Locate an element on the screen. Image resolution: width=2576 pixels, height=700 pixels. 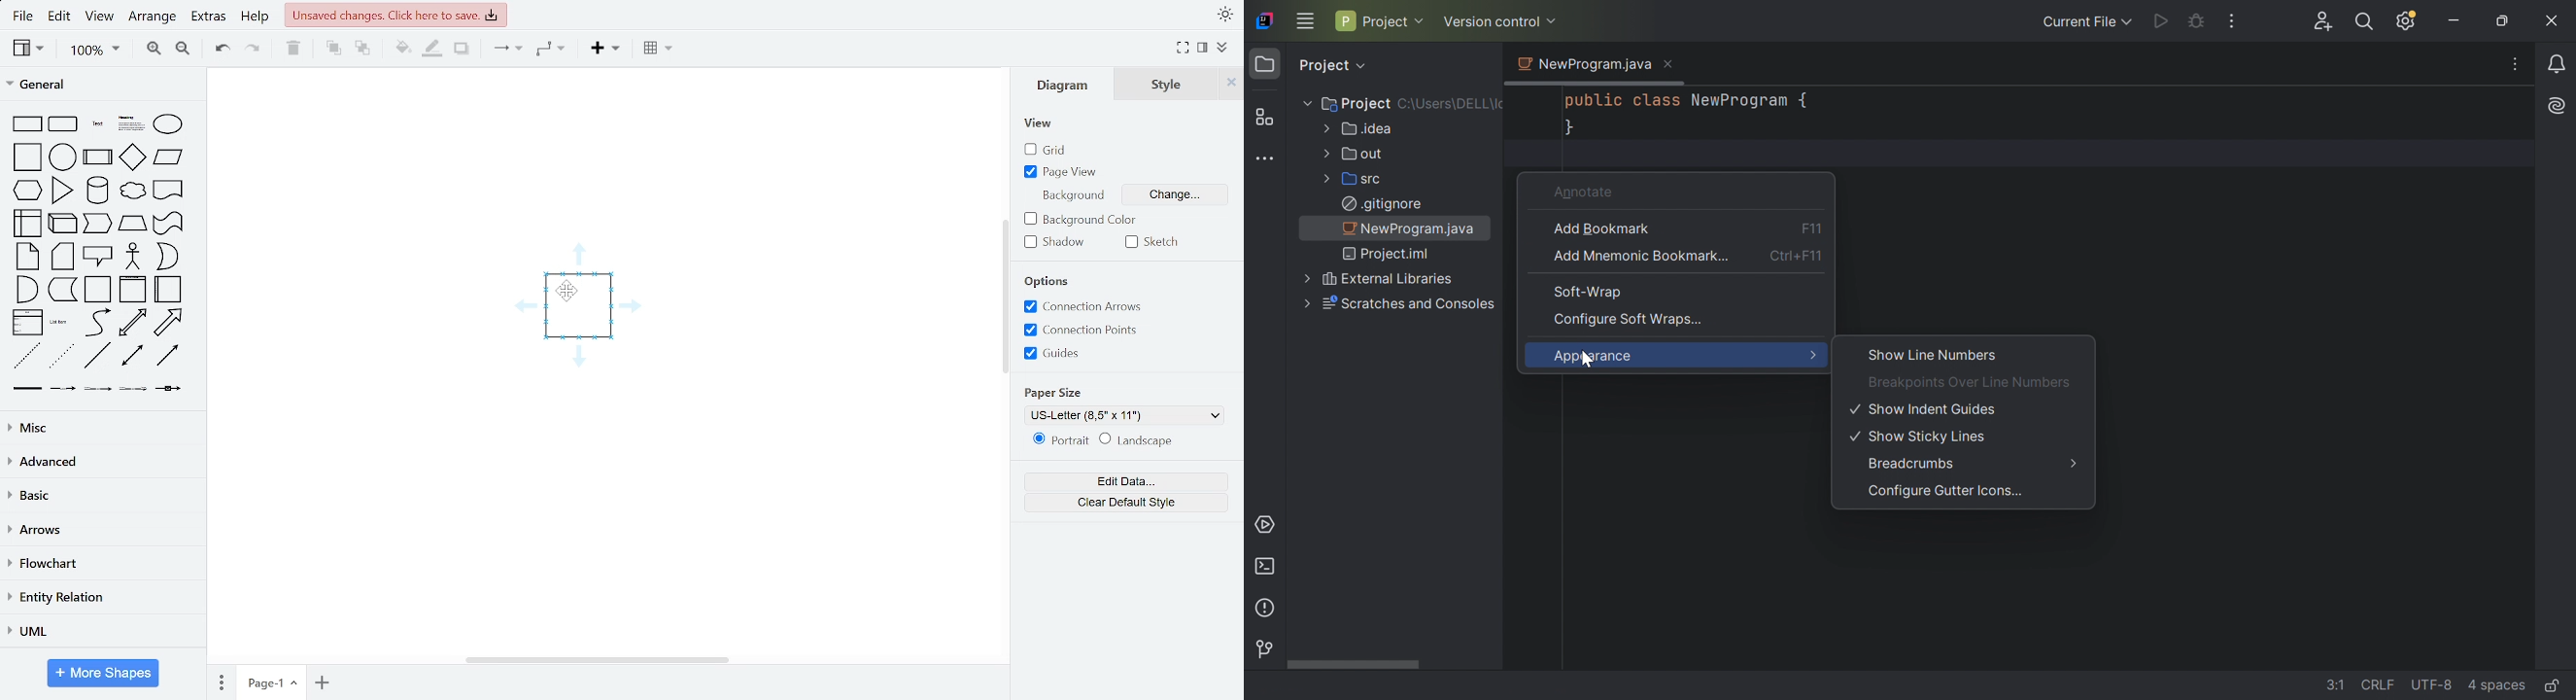
general shapes is located at coordinates (25, 288).